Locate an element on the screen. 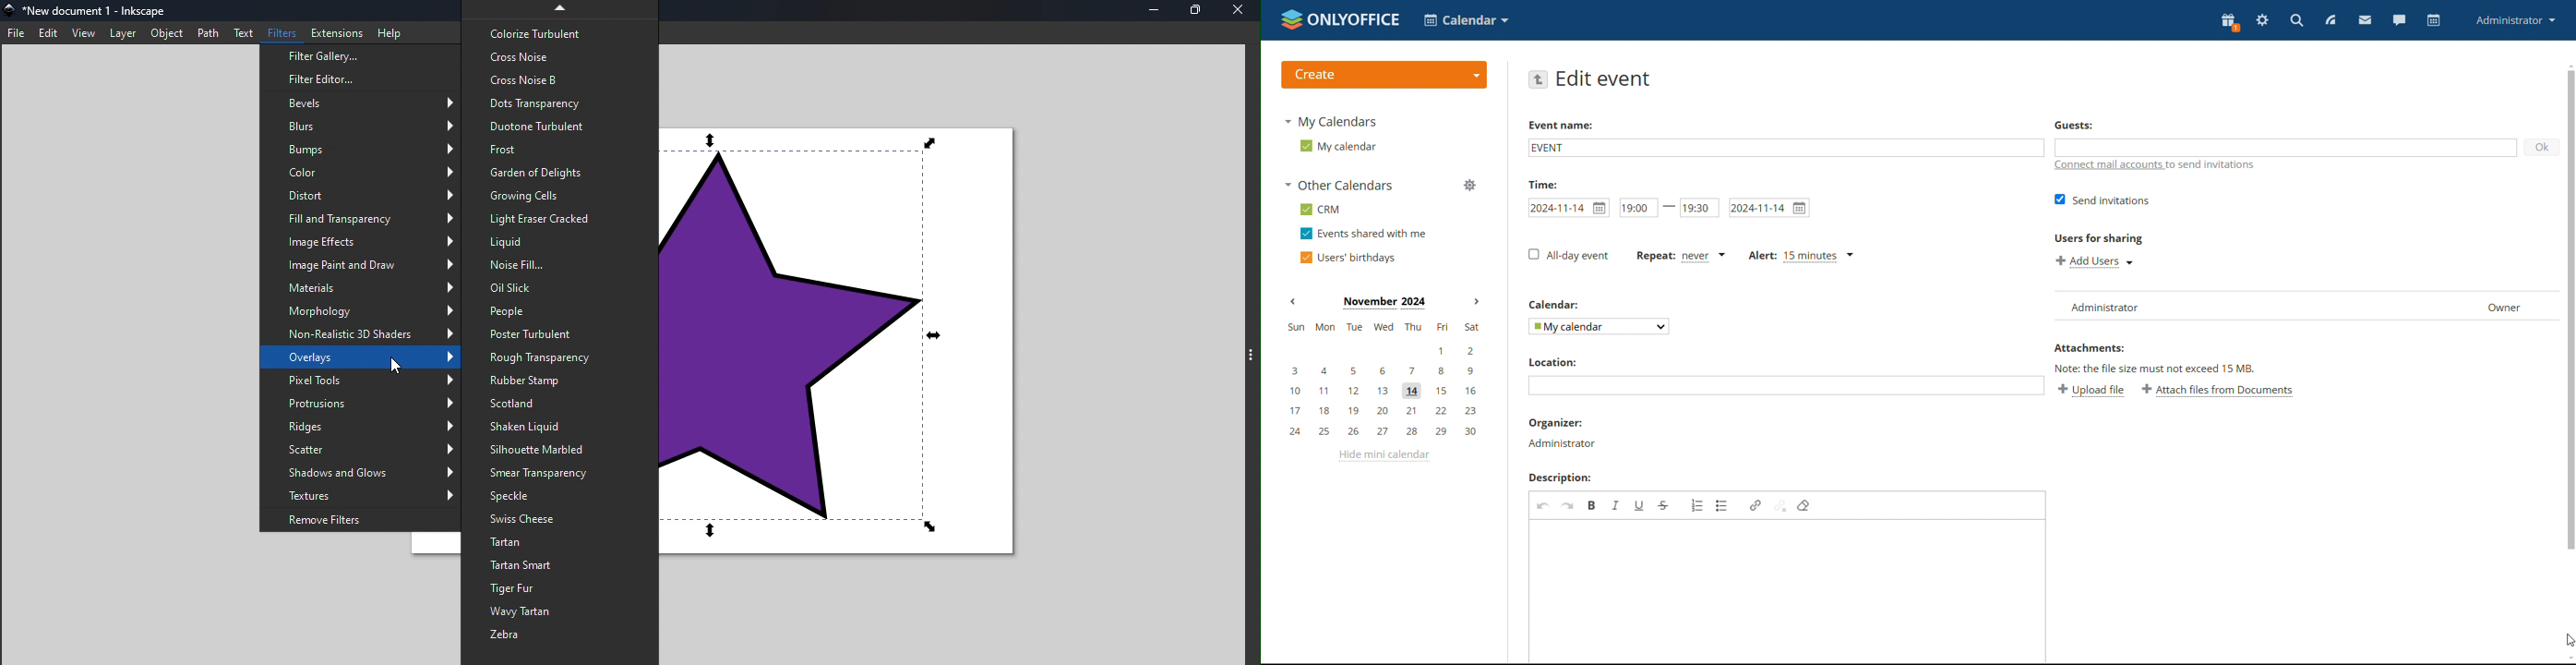 This screenshot has width=2576, height=672. hide mini calendar is located at coordinates (1383, 455).